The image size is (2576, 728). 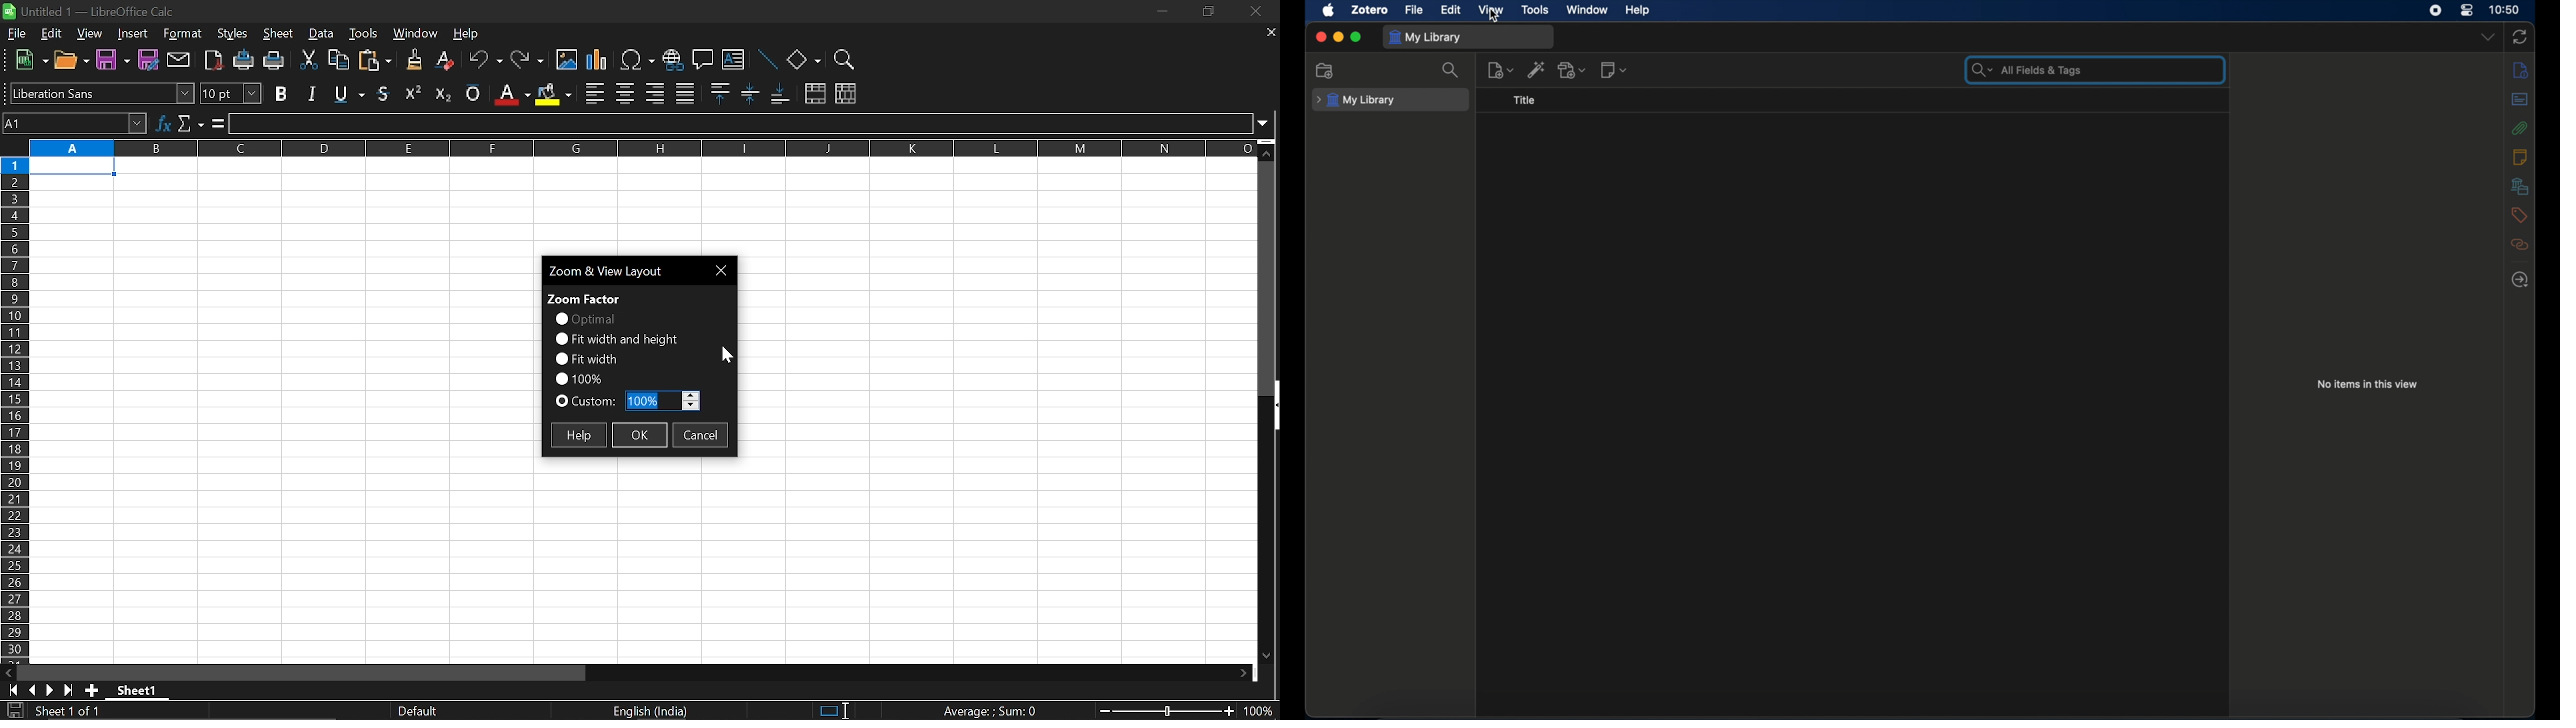 I want to click on Save, so click(x=111, y=61).